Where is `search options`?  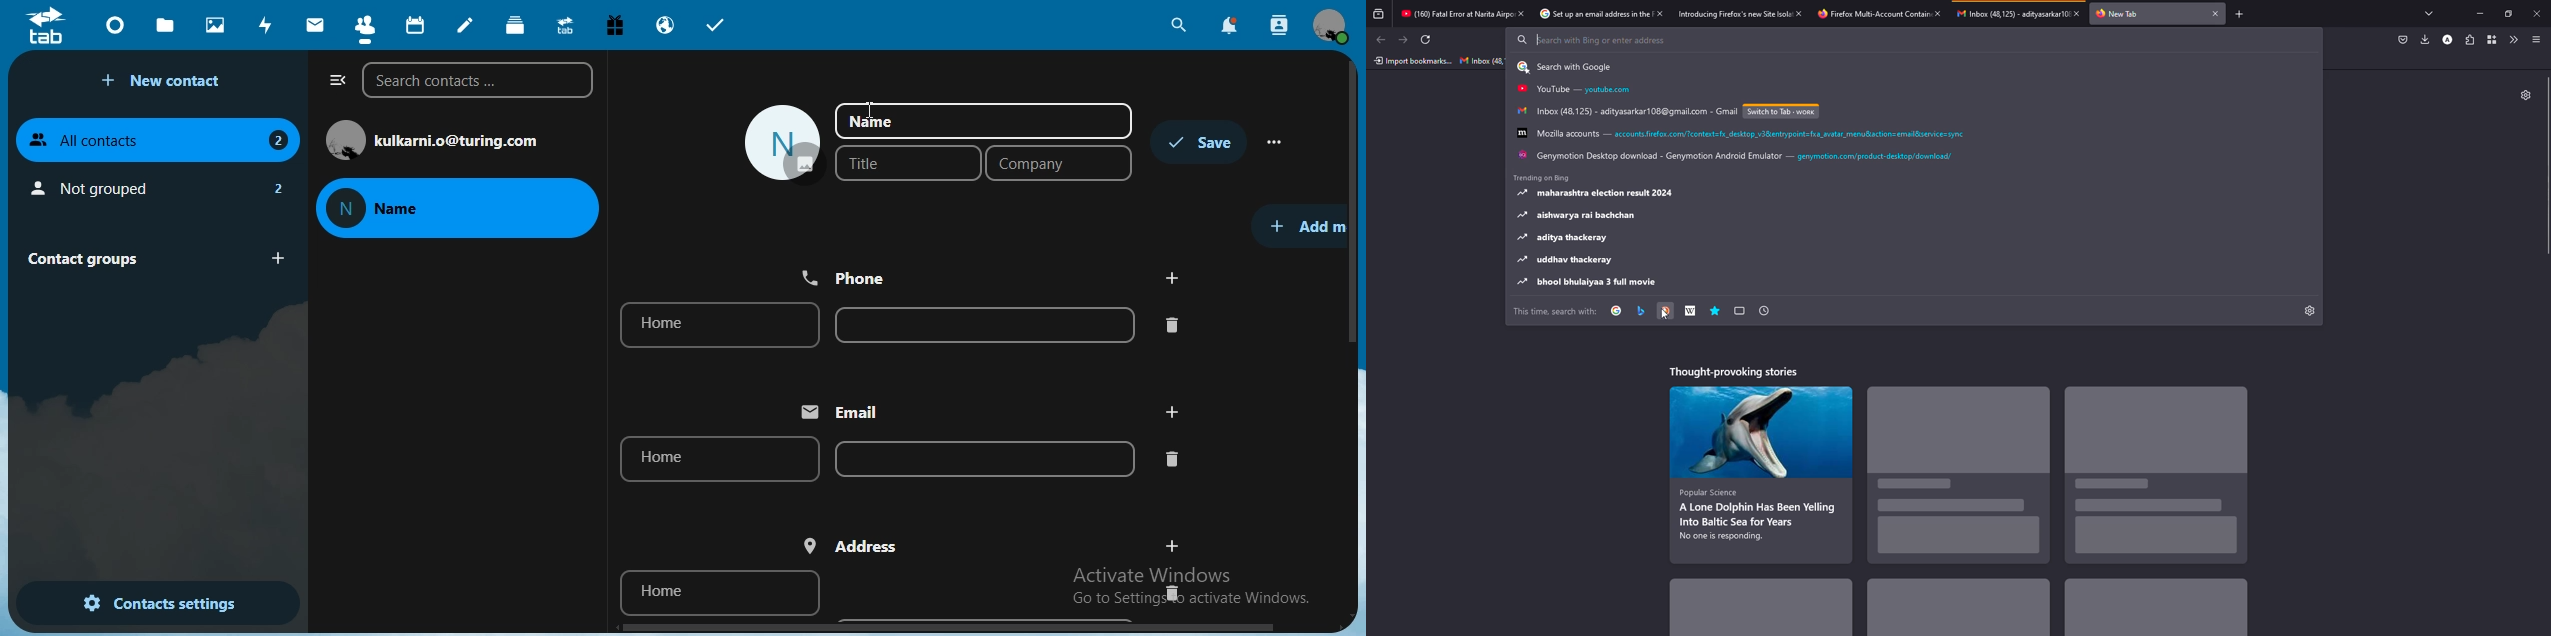
search options is located at coordinates (1741, 133).